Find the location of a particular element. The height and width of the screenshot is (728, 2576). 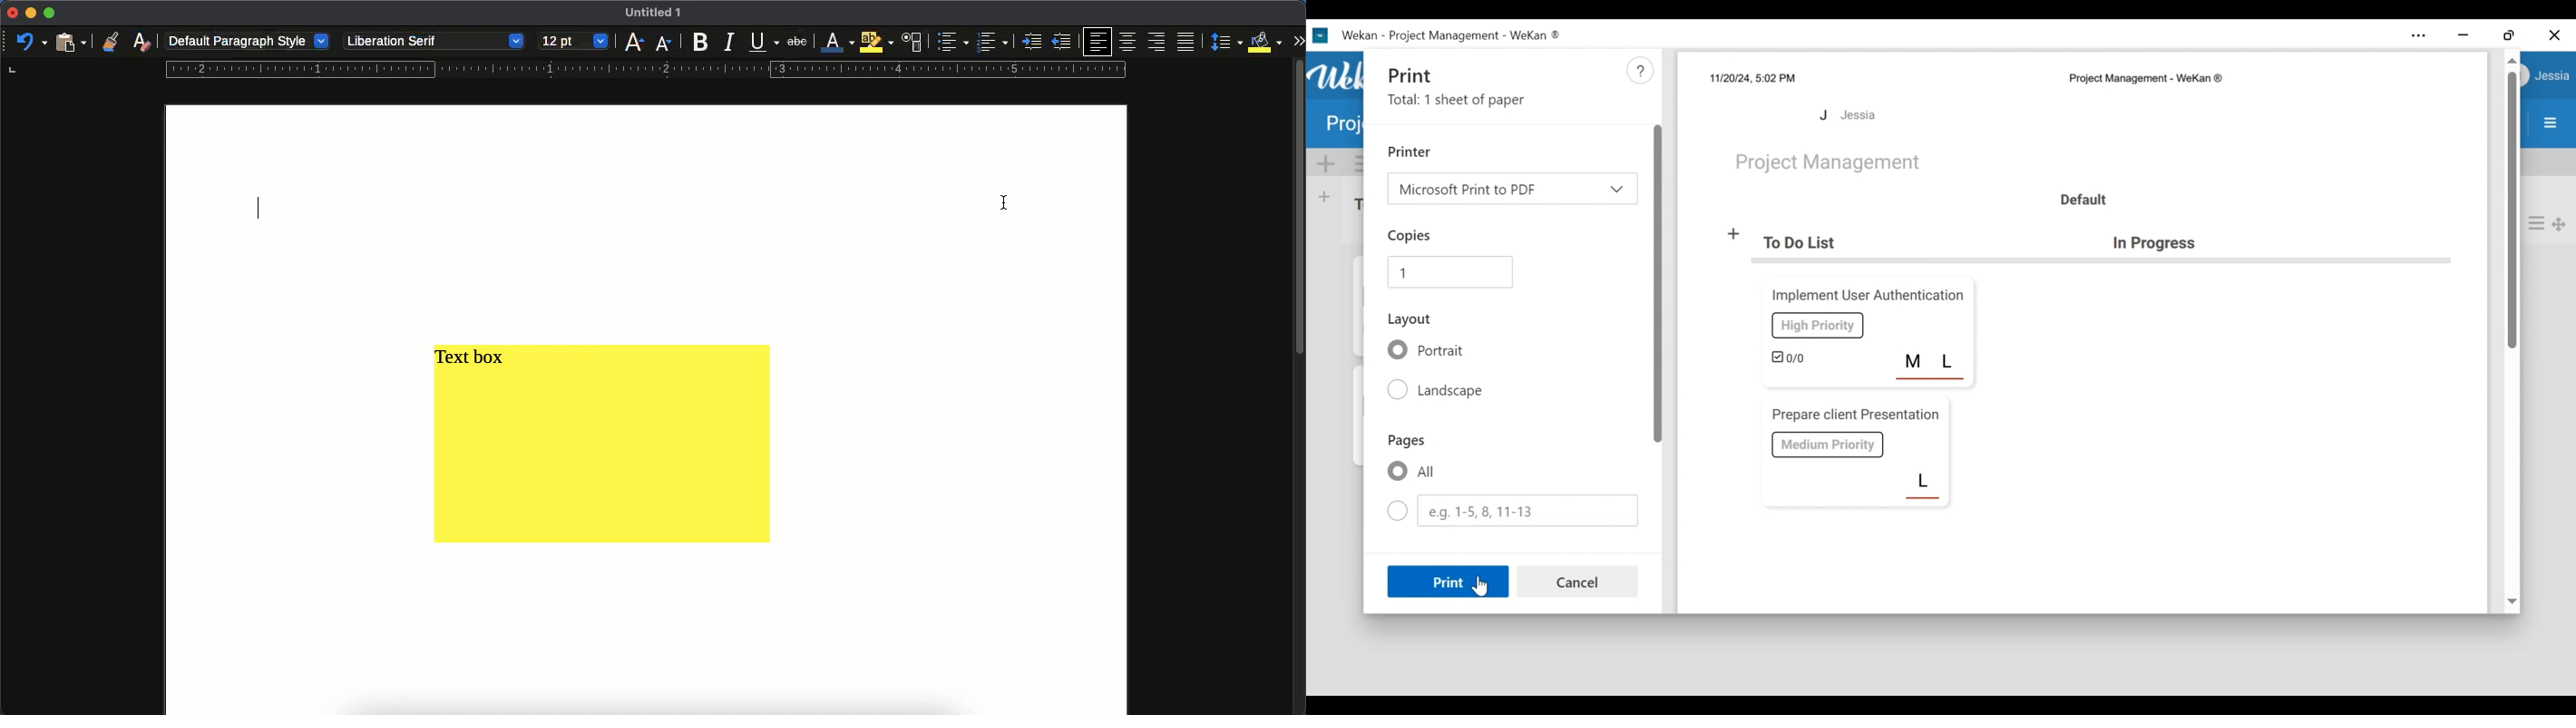

guide is located at coordinates (643, 70).